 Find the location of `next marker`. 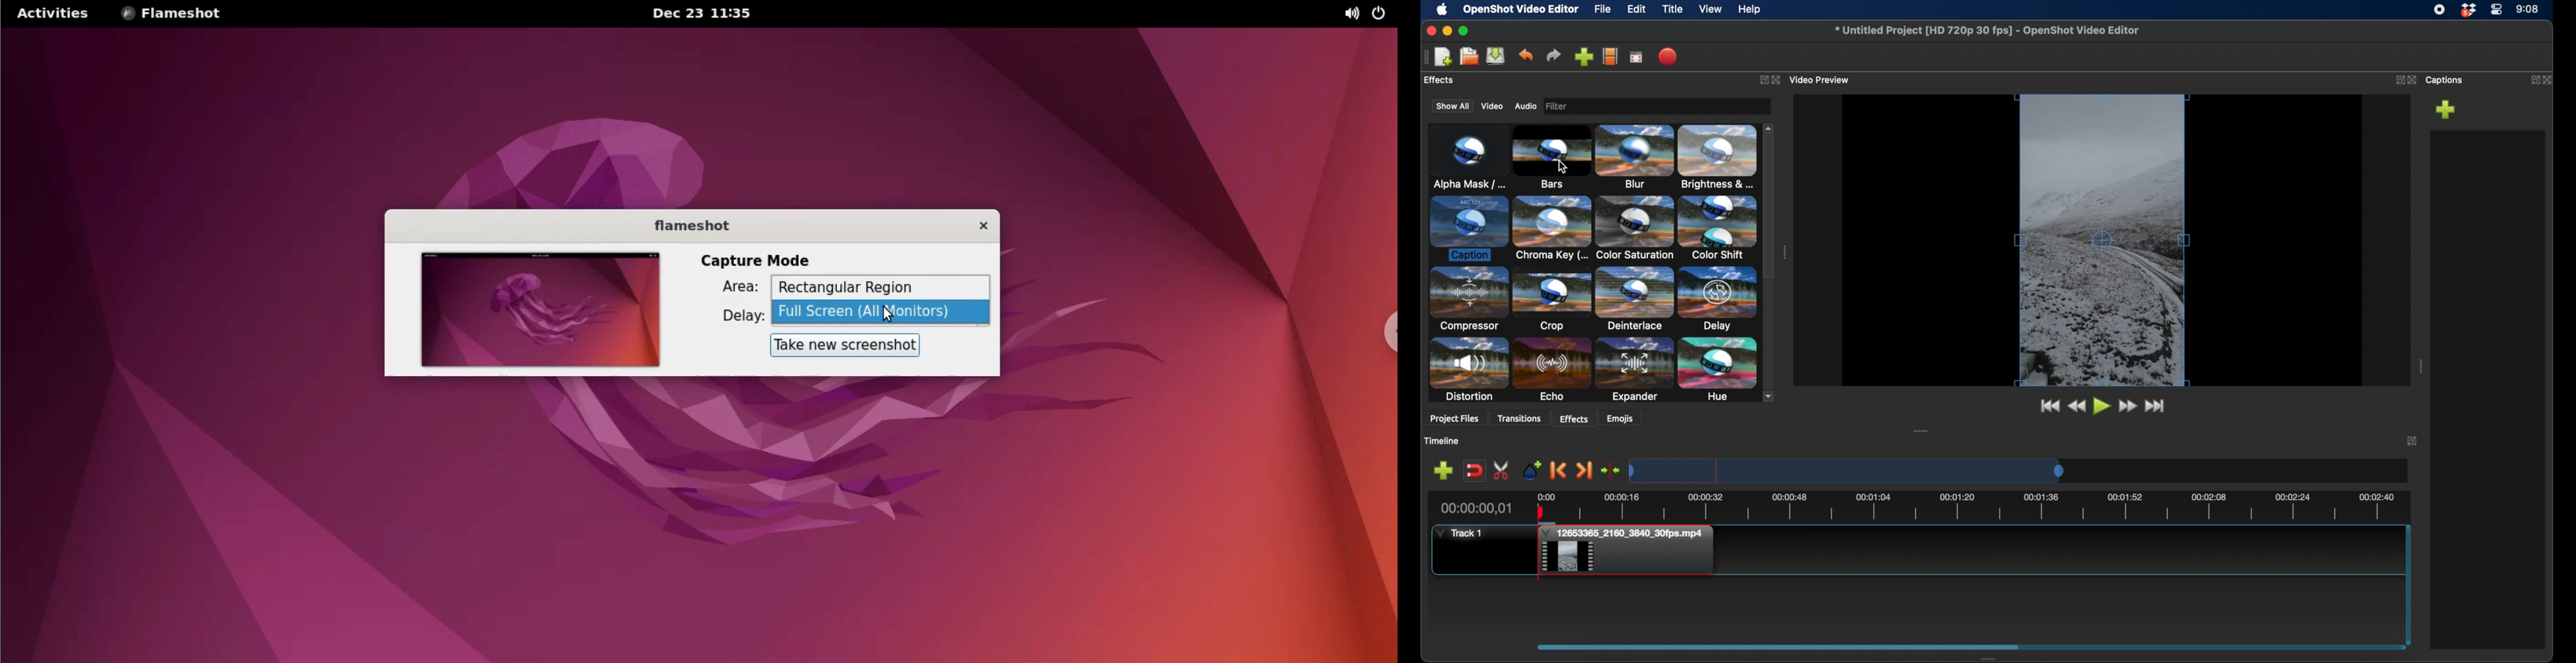

next marker is located at coordinates (1584, 470).